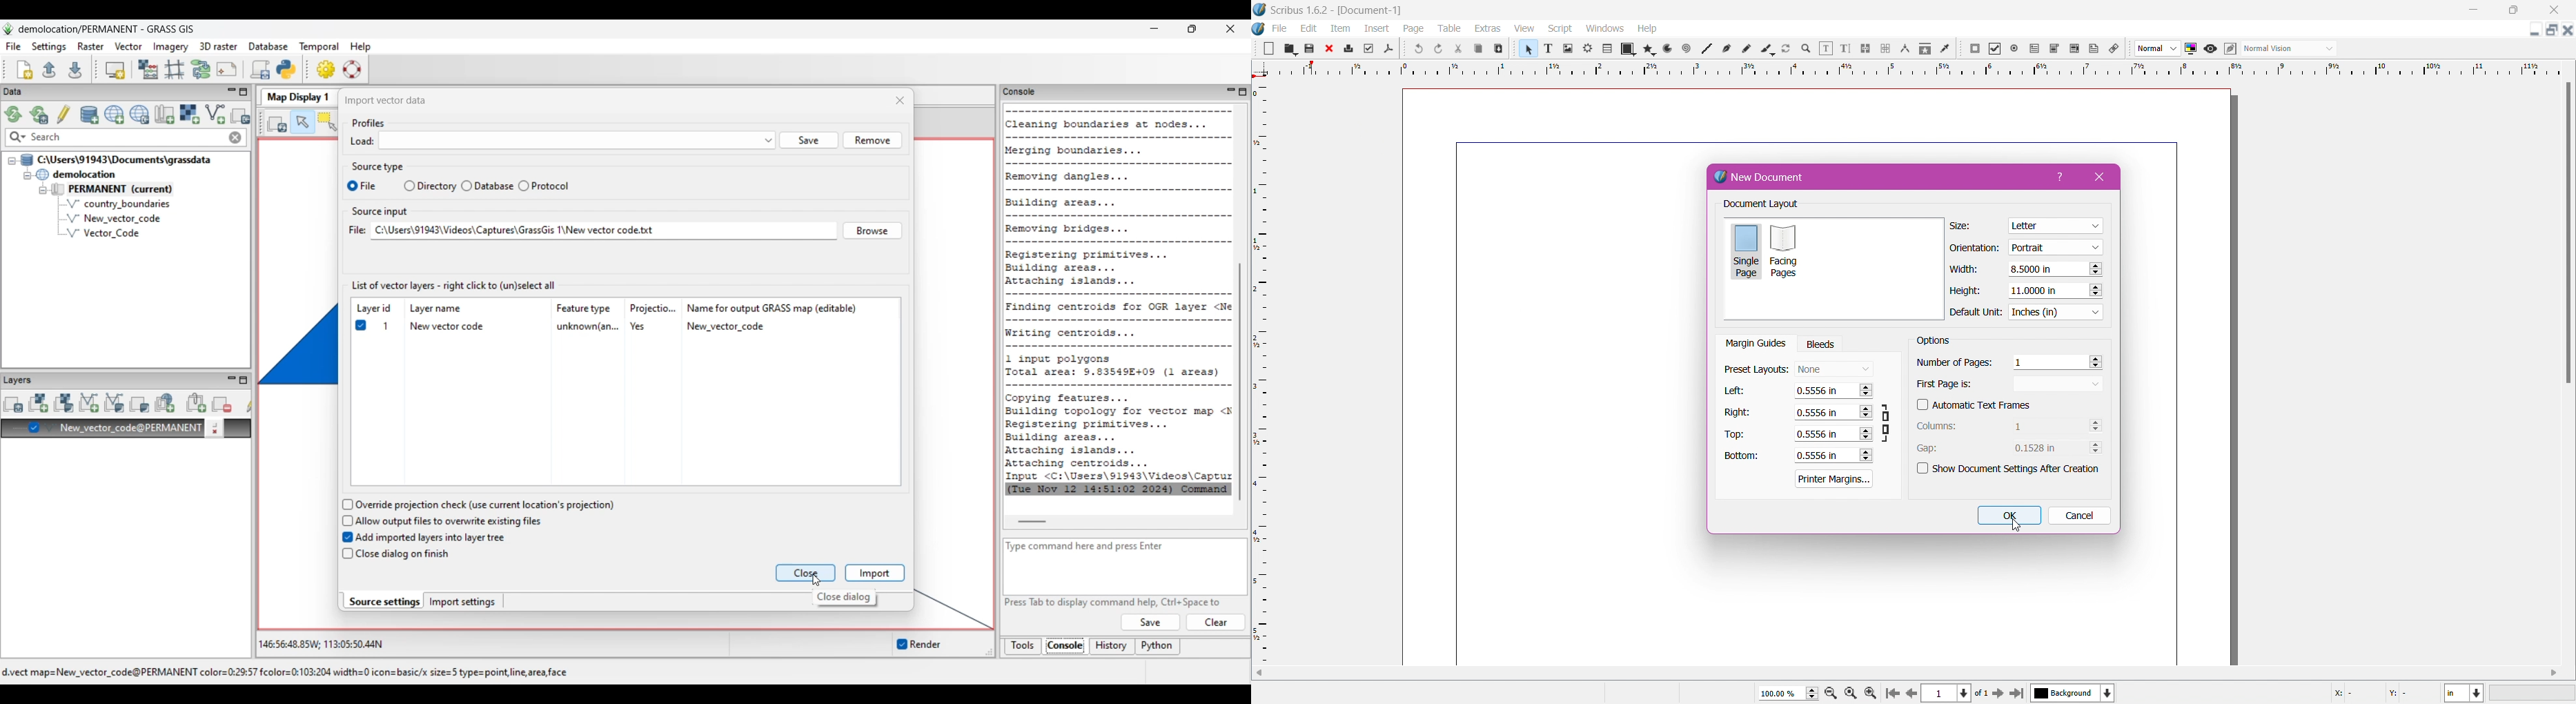 The height and width of the screenshot is (728, 2576). I want to click on Item, so click(1343, 30).